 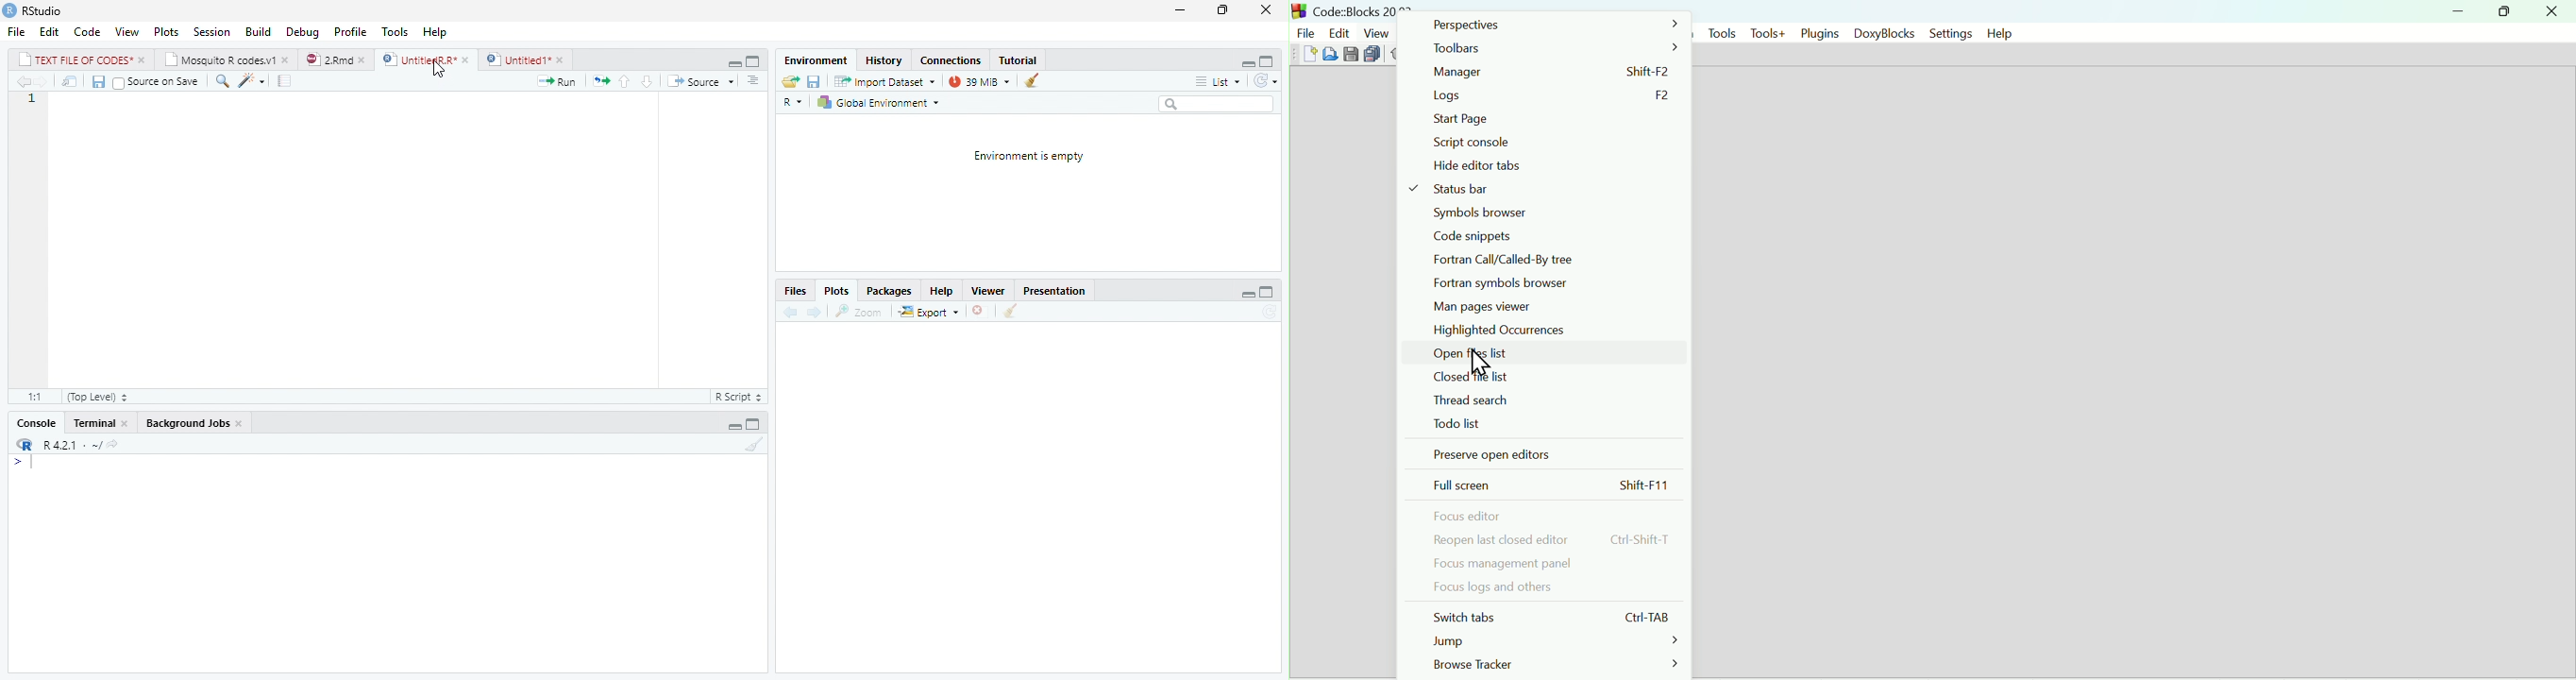 I want to click on Symbol browser, so click(x=1545, y=213).